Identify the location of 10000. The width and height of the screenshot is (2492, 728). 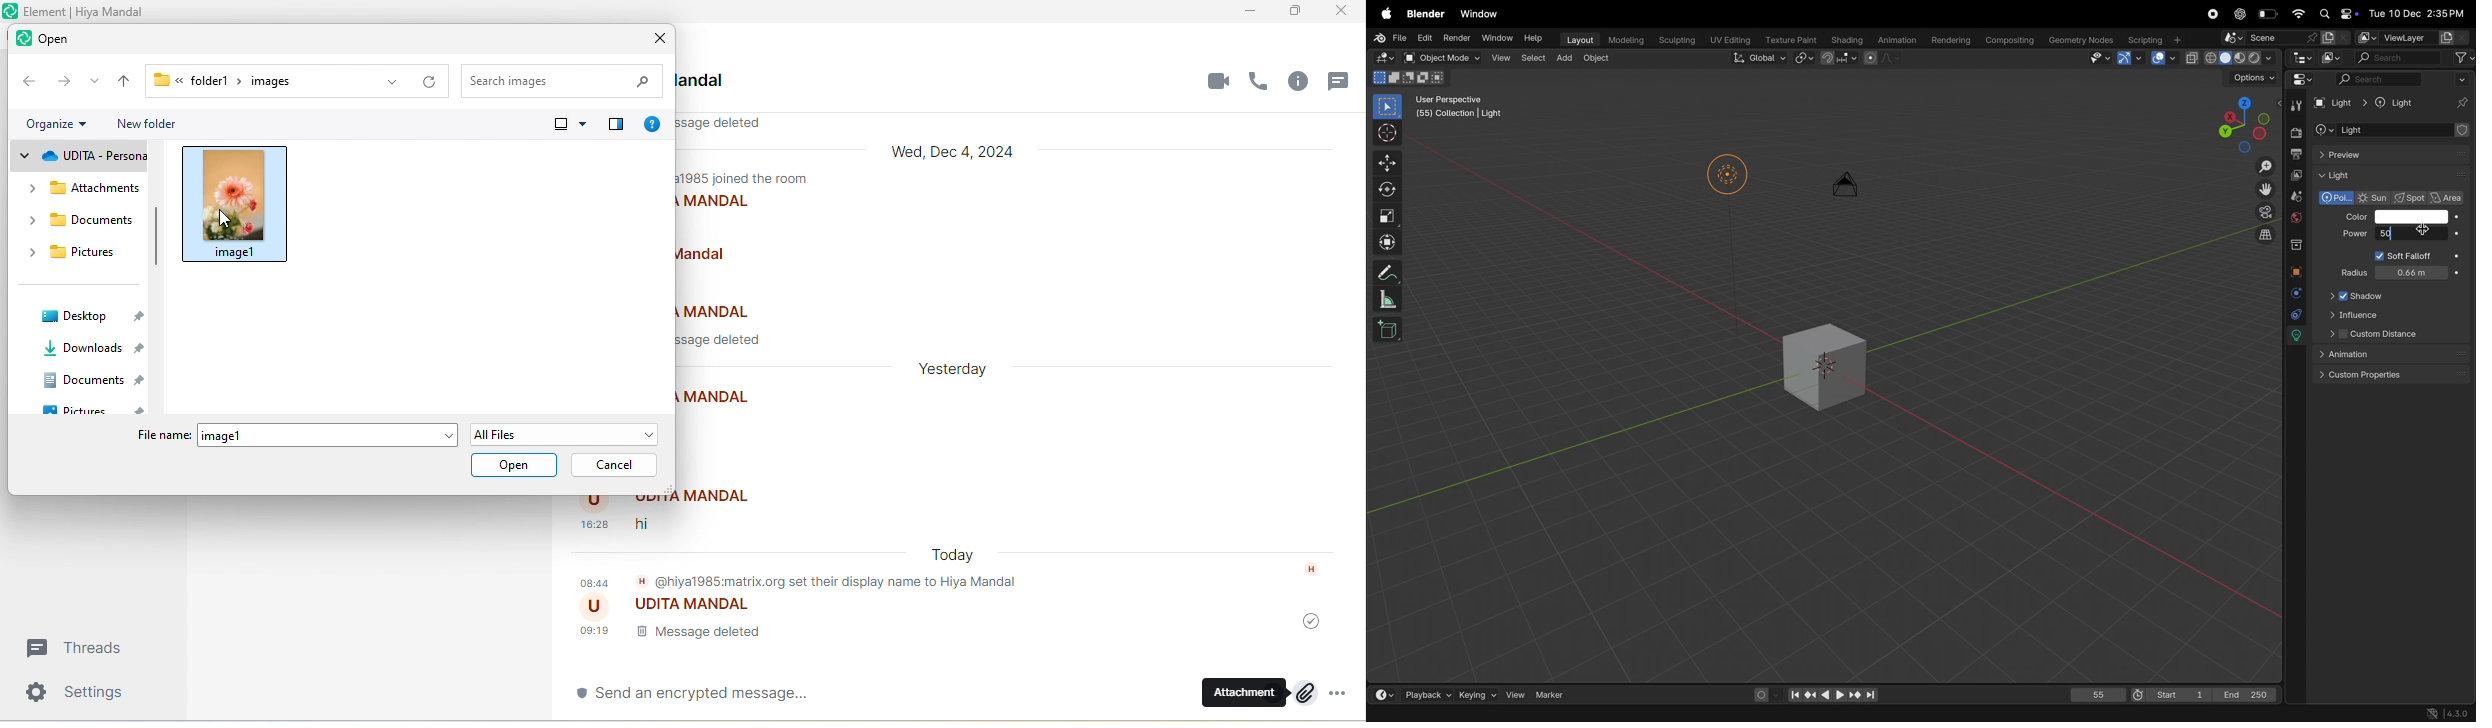
(2417, 234).